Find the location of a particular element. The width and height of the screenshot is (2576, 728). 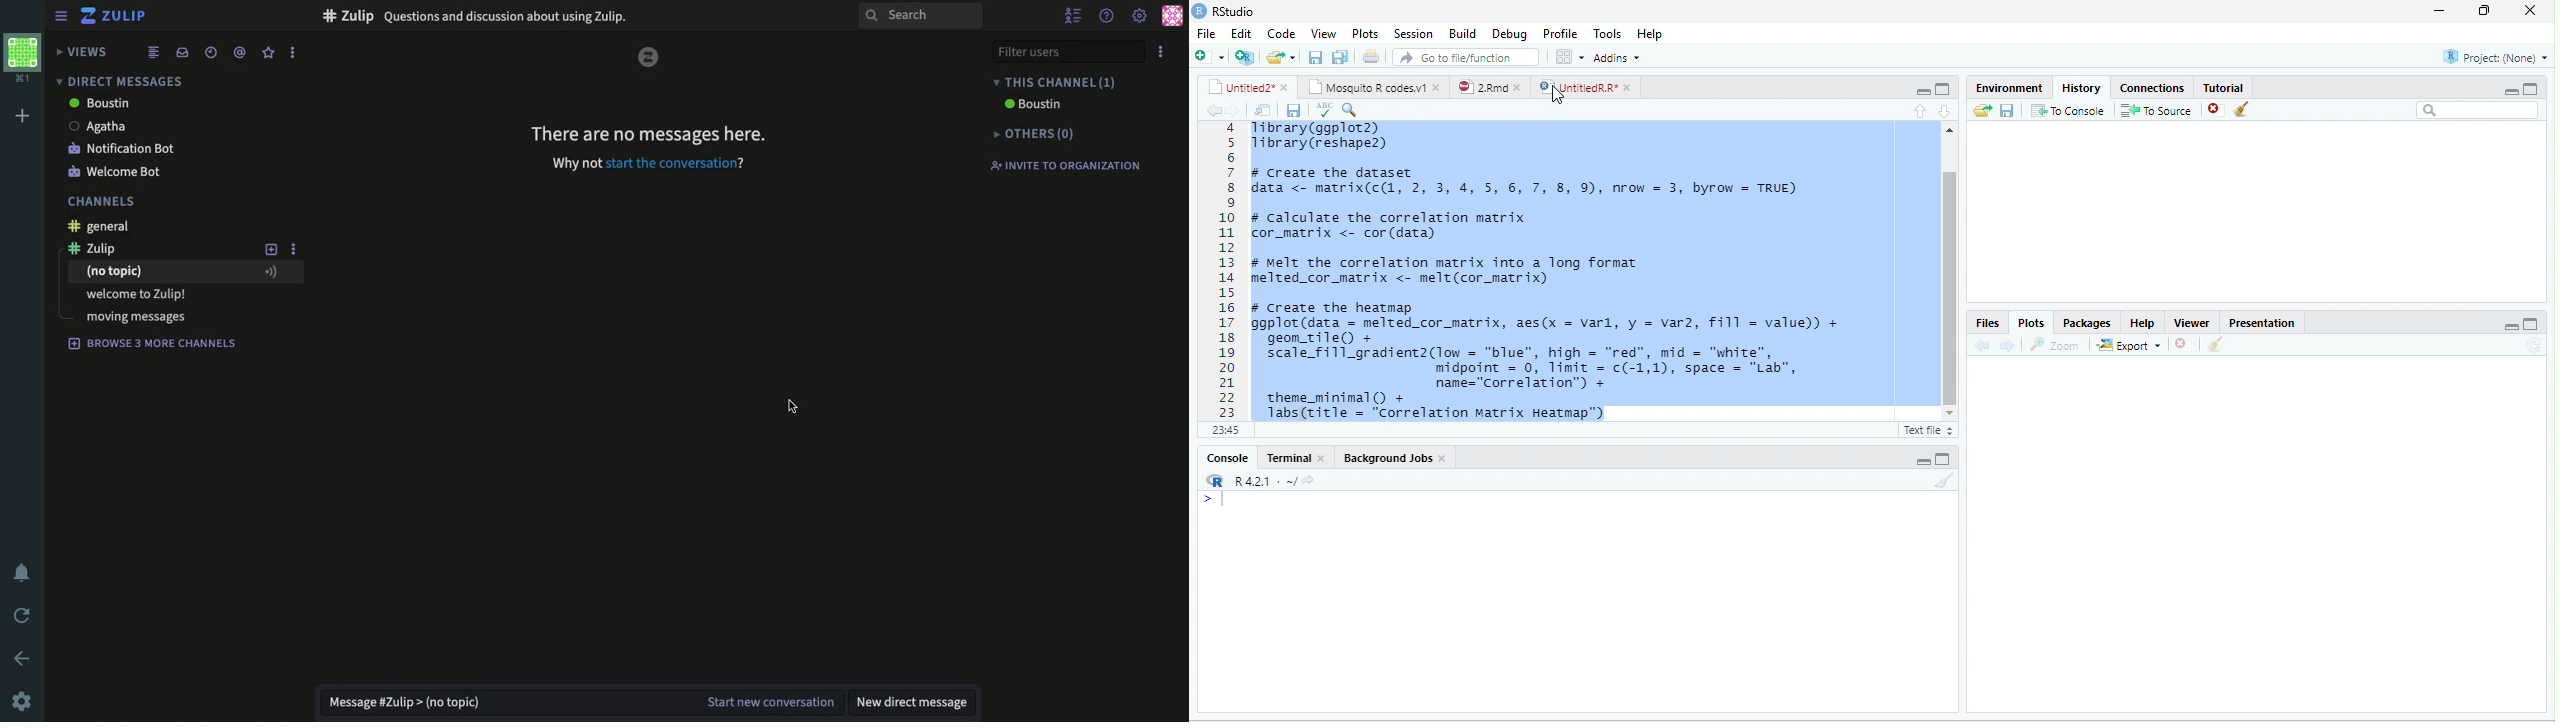

plots is located at coordinates (2033, 323).